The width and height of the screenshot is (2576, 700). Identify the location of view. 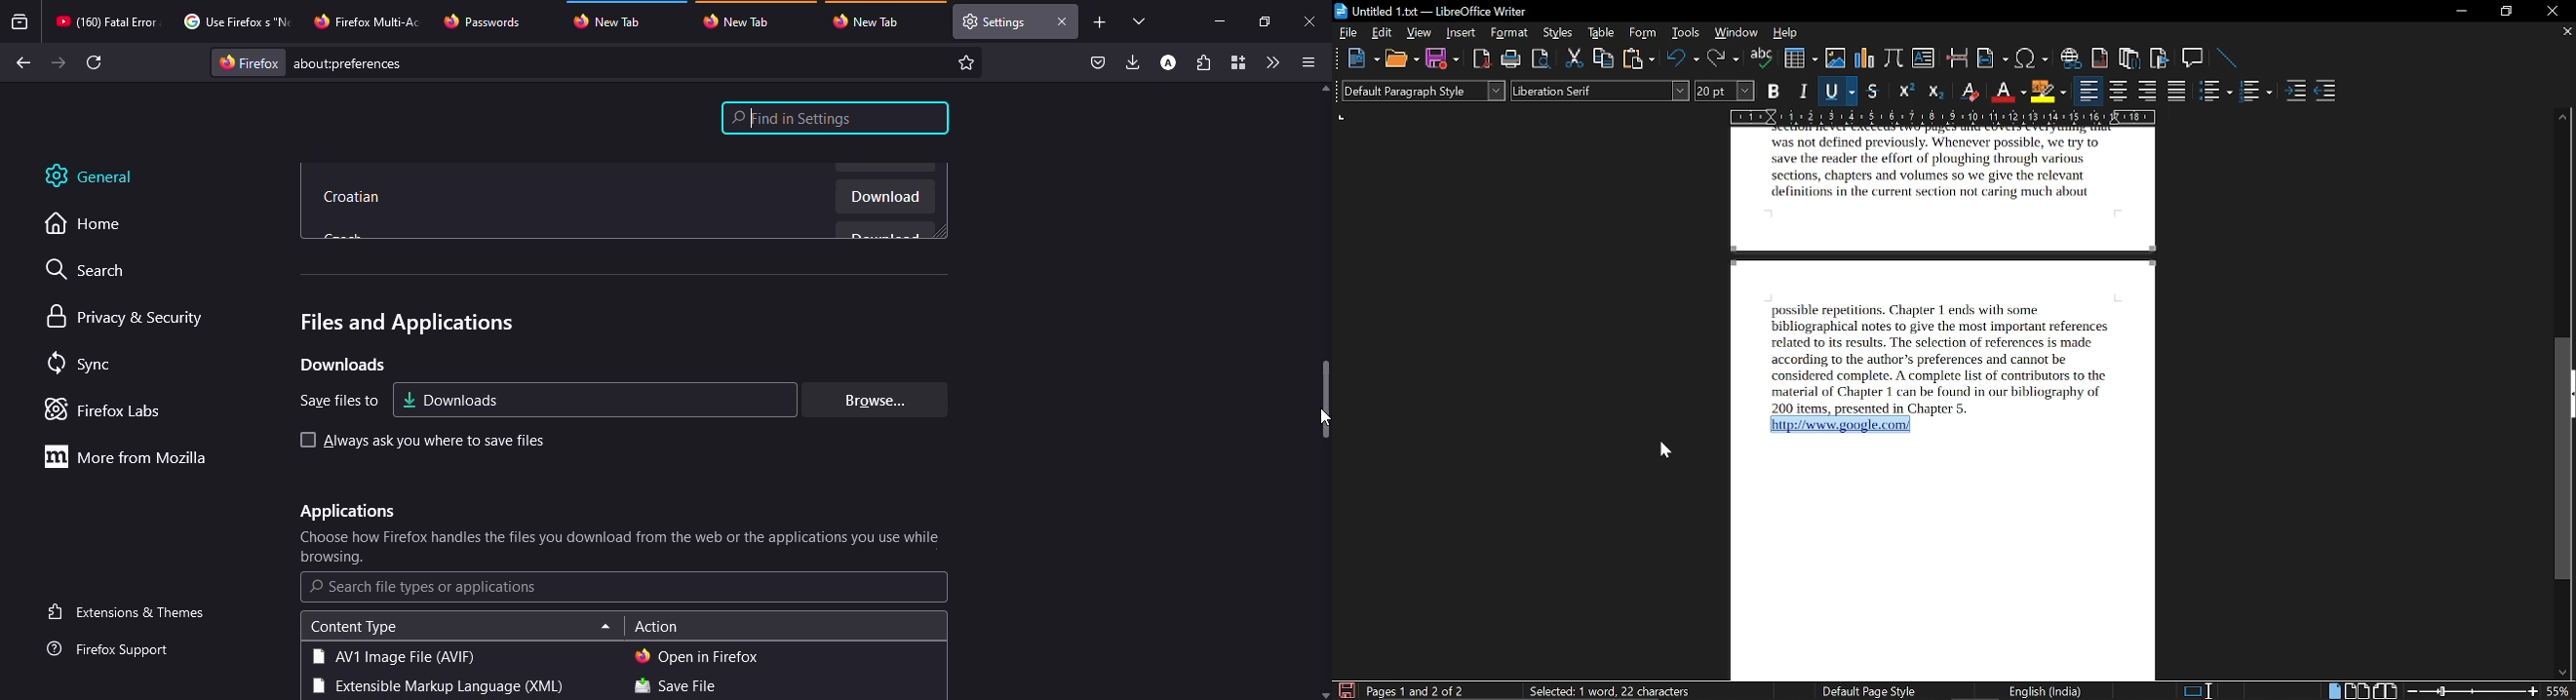
(1419, 32).